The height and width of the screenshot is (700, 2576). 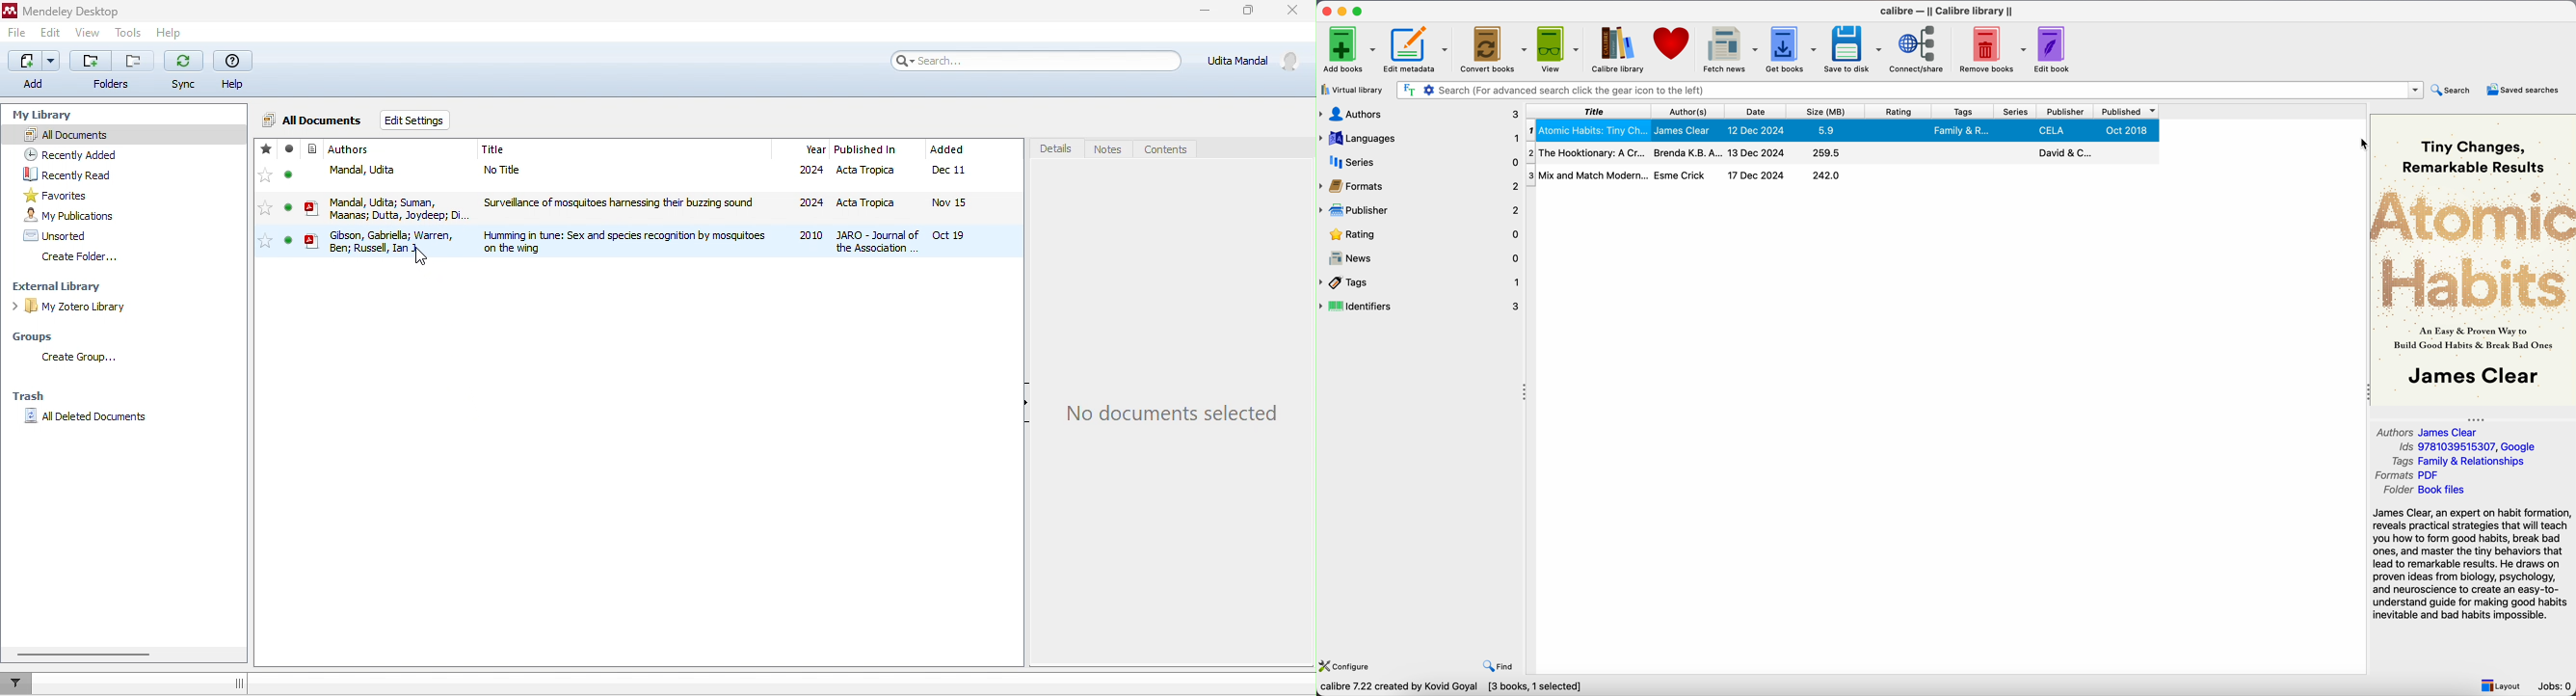 What do you see at coordinates (1588, 173) in the screenshot?
I see `Mix and Match Modern...` at bounding box center [1588, 173].